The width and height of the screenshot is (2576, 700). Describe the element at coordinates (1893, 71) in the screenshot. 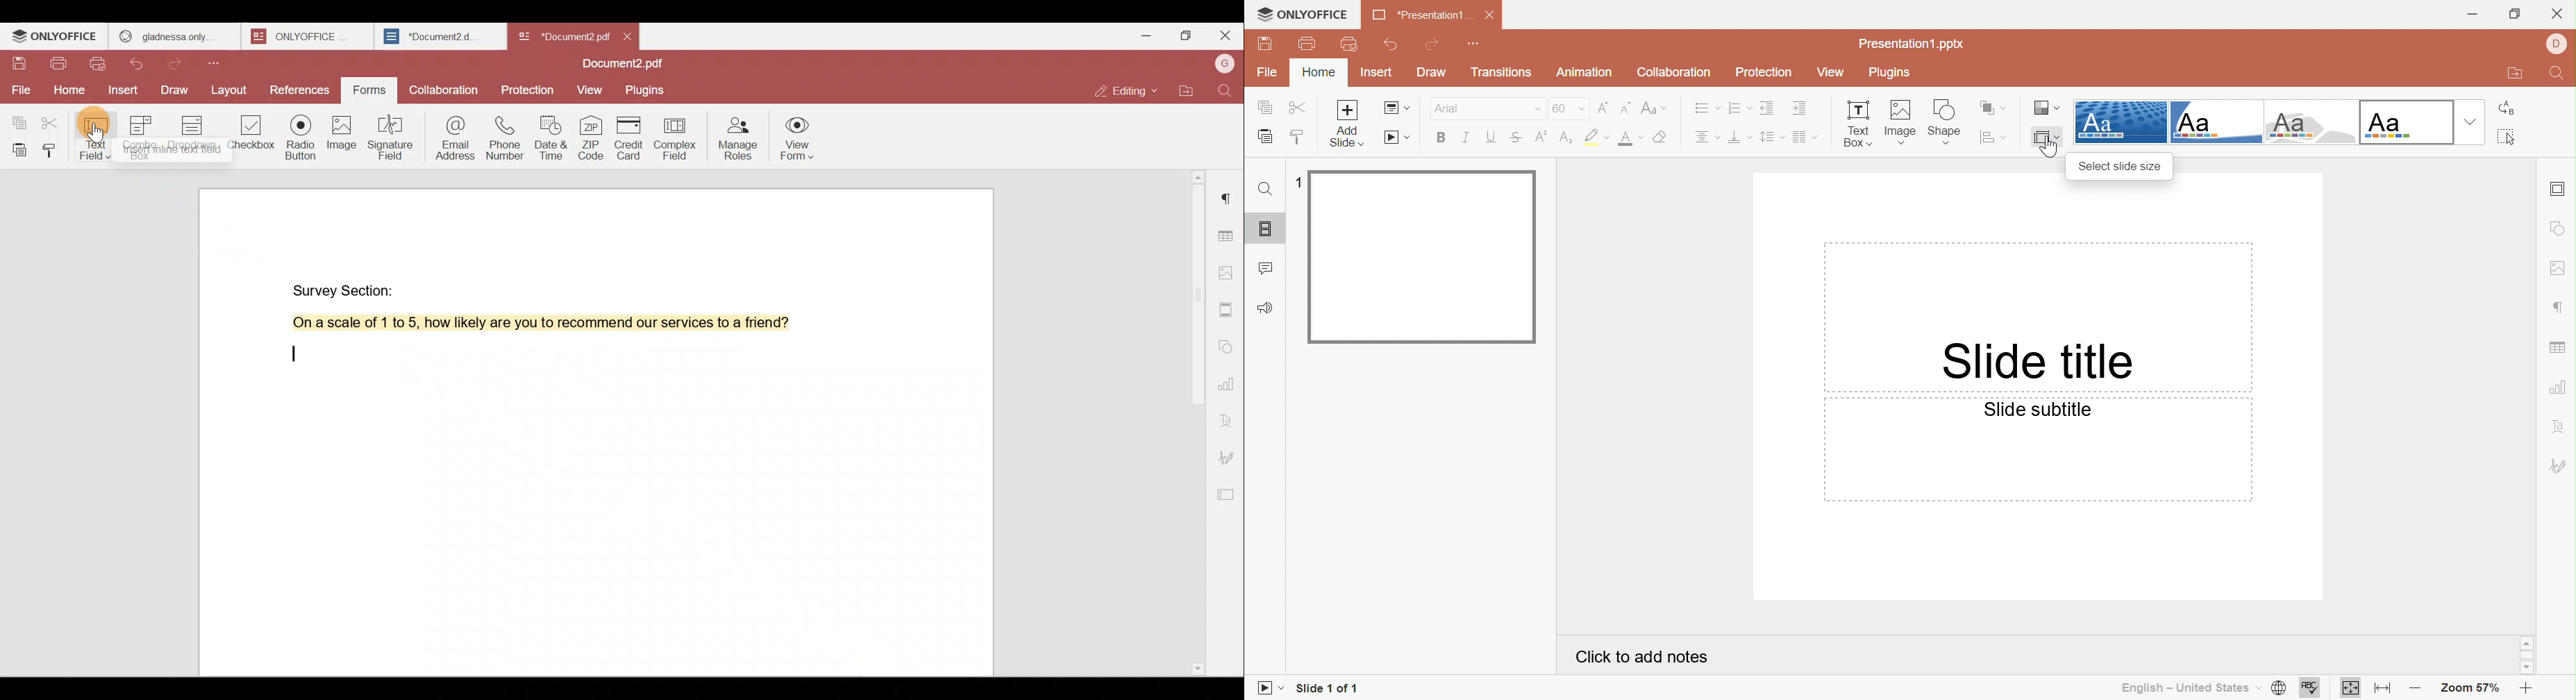

I see `Plugins` at that location.